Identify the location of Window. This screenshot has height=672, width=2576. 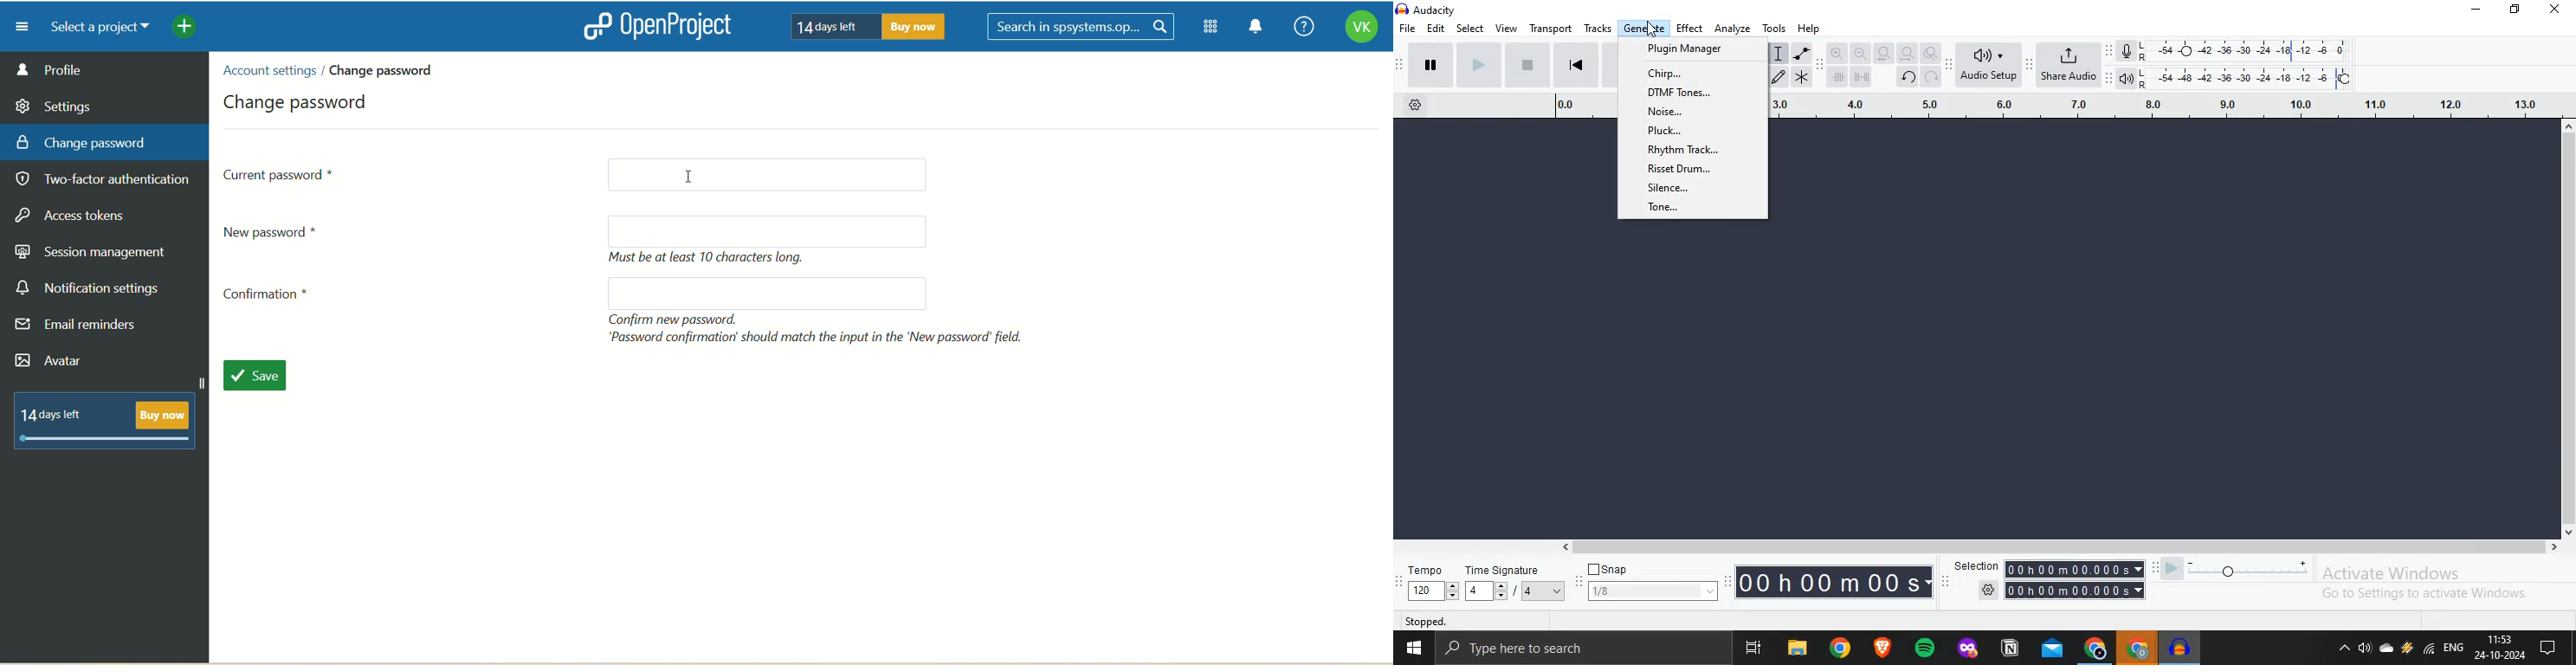
(1412, 649).